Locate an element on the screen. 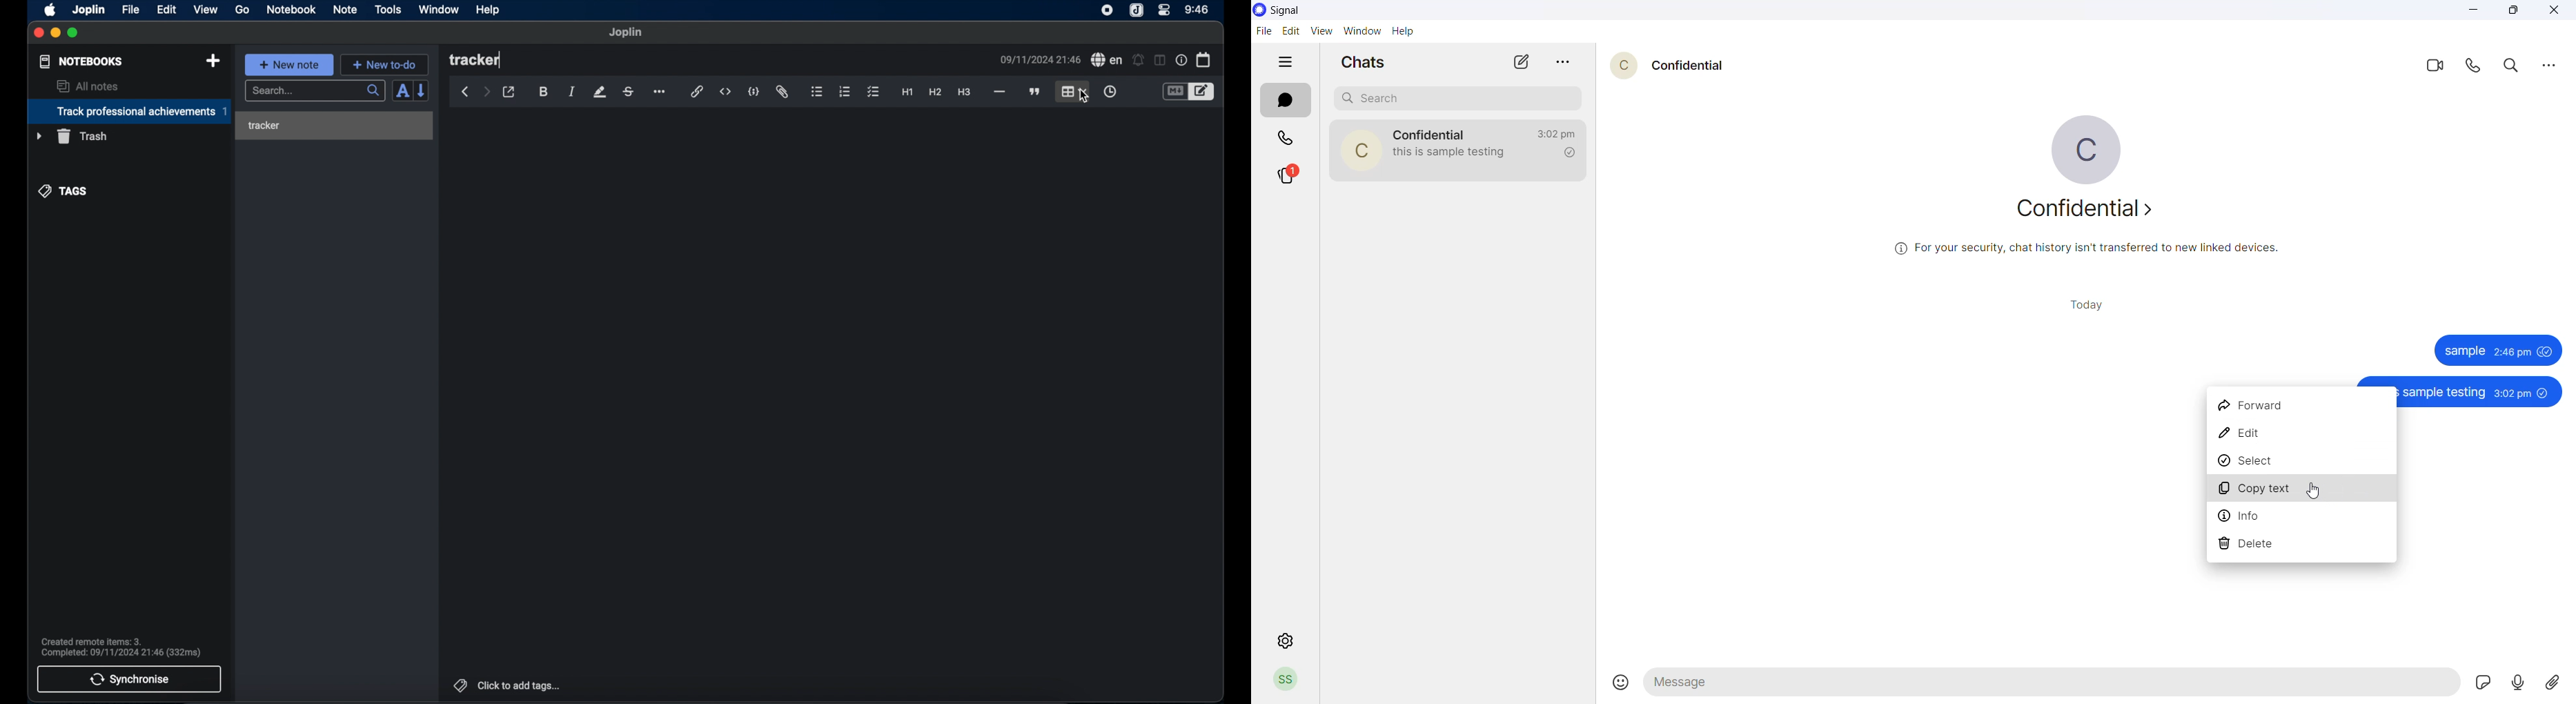  close is located at coordinates (38, 33).